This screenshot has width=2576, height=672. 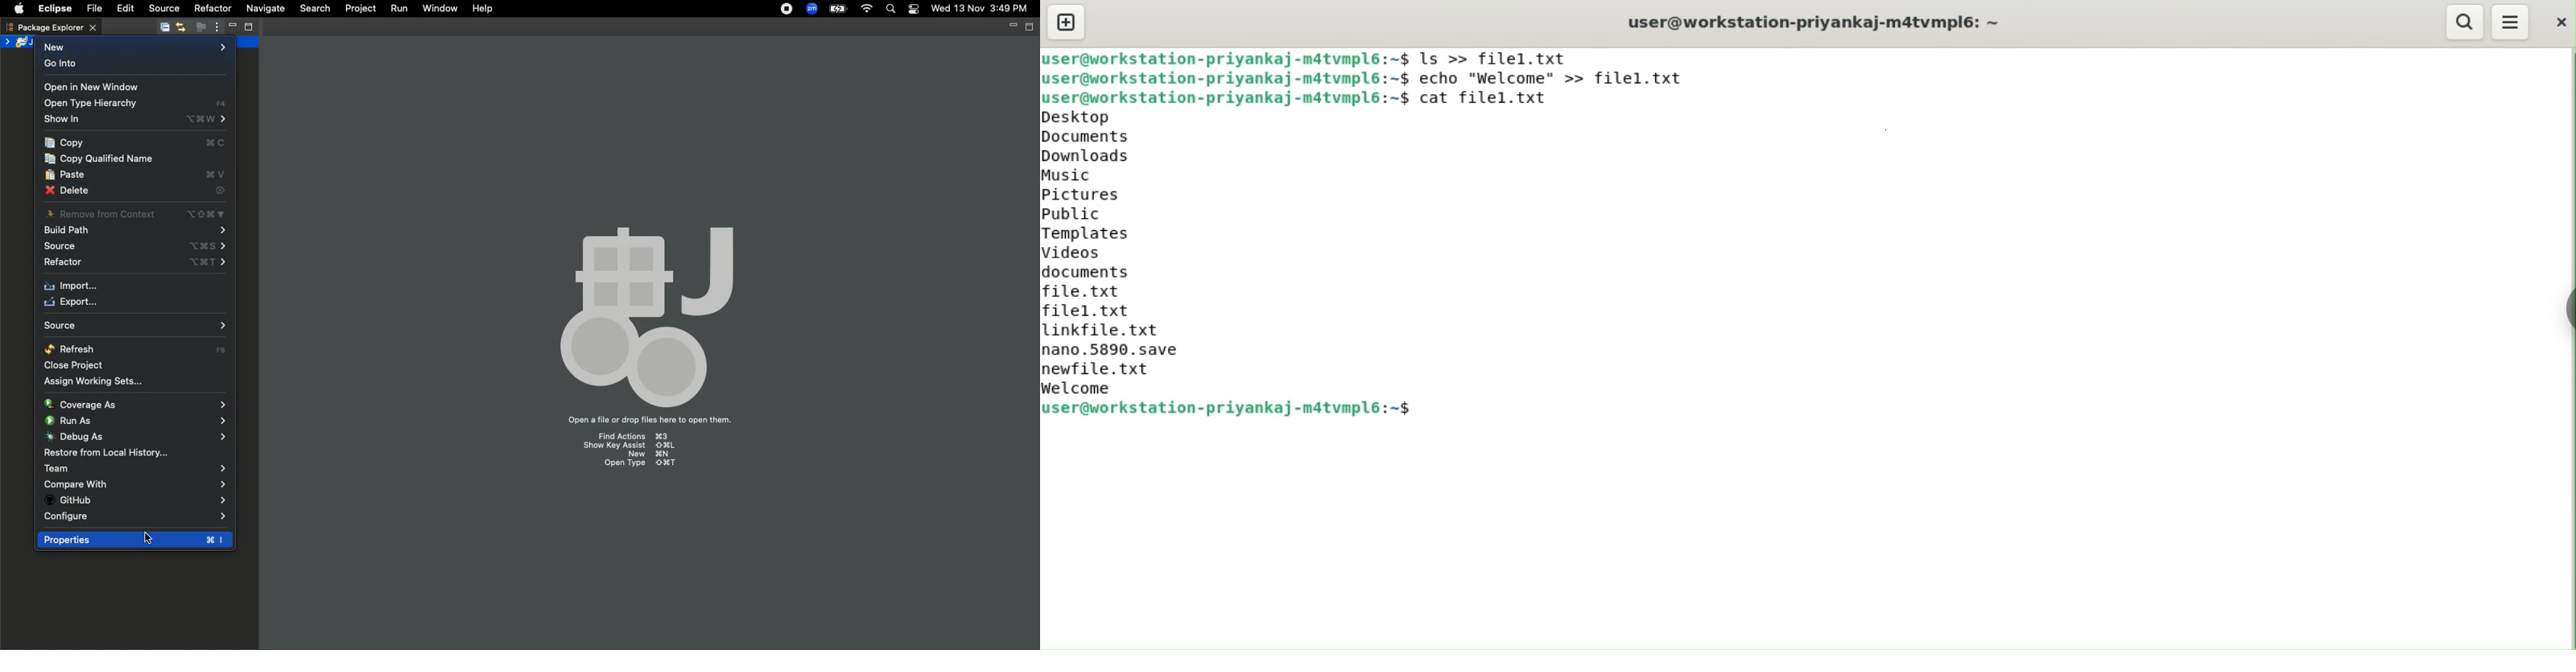 What do you see at coordinates (134, 484) in the screenshot?
I see `Compare with` at bounding box center [134, 484].